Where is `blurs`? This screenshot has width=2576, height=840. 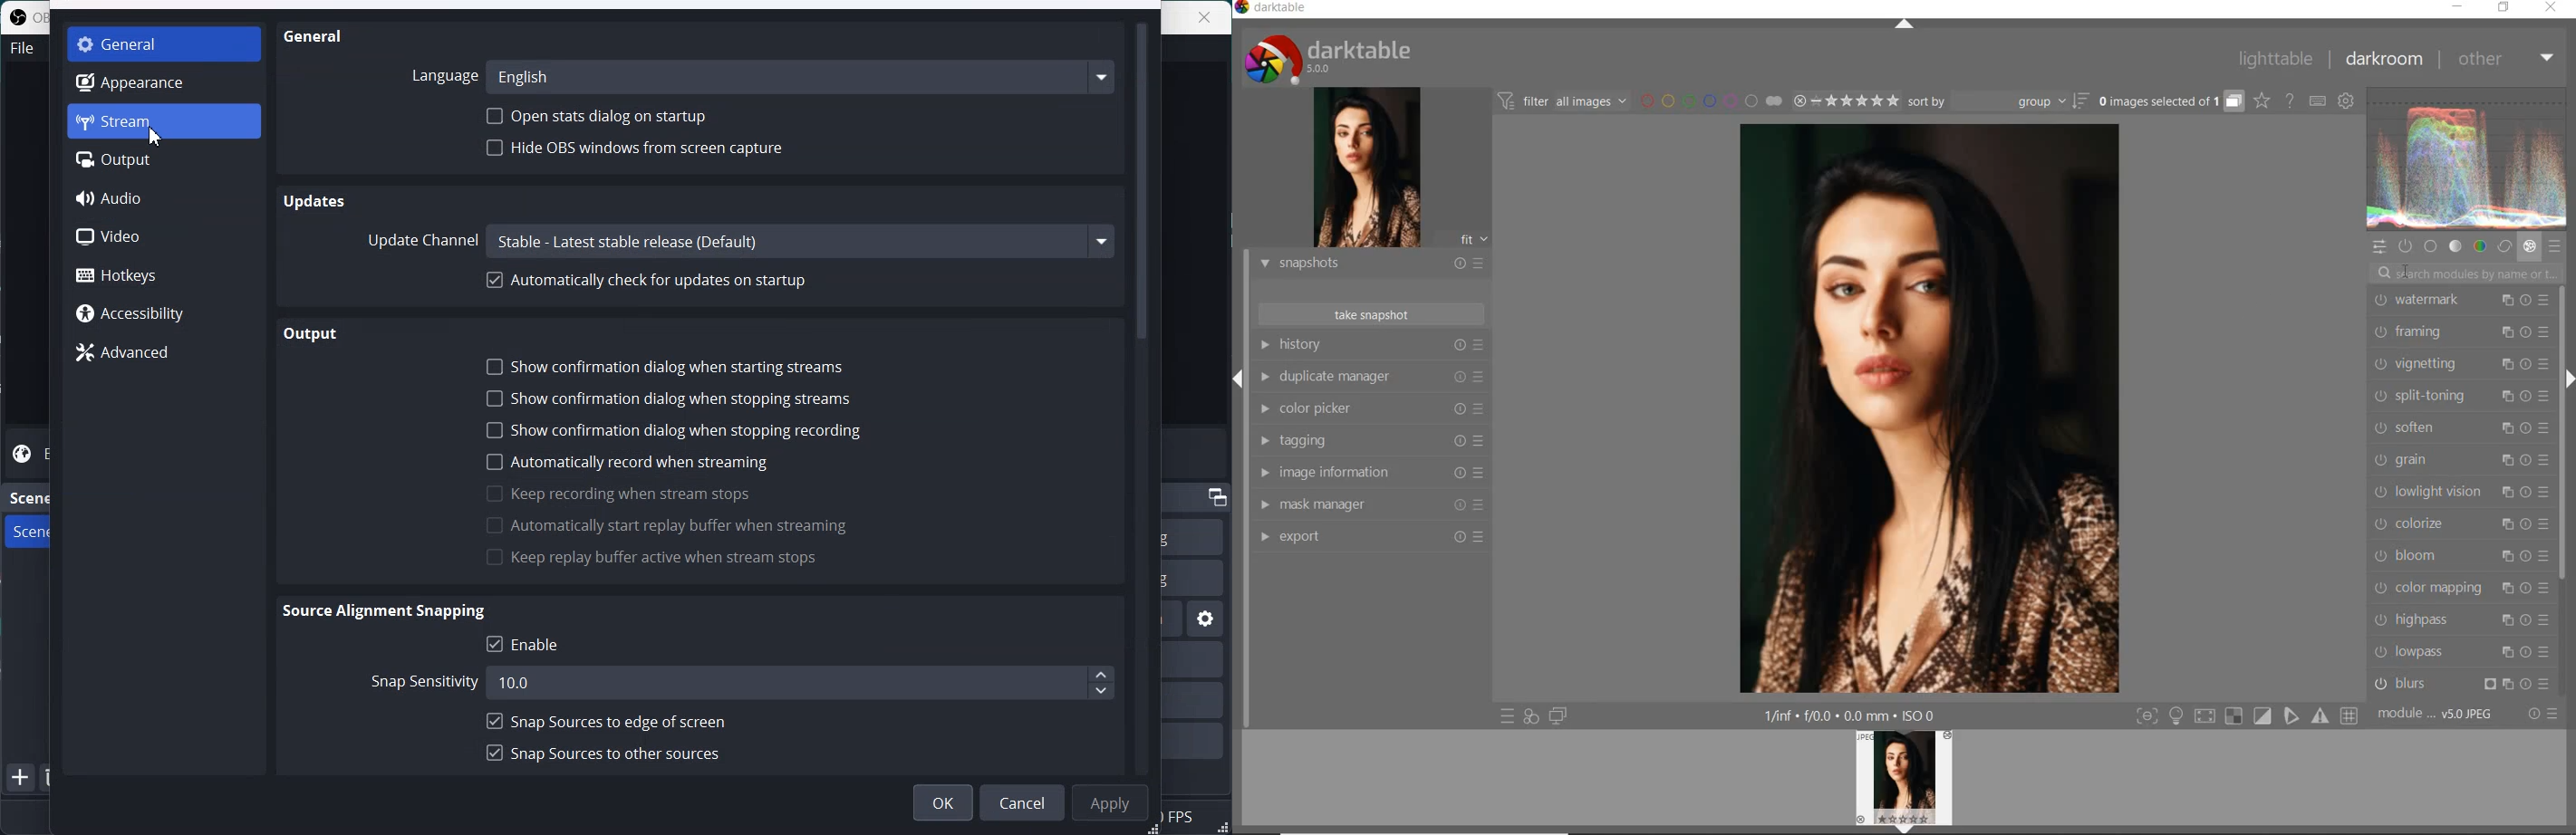 blurs is located at coordinates (2465, 681).